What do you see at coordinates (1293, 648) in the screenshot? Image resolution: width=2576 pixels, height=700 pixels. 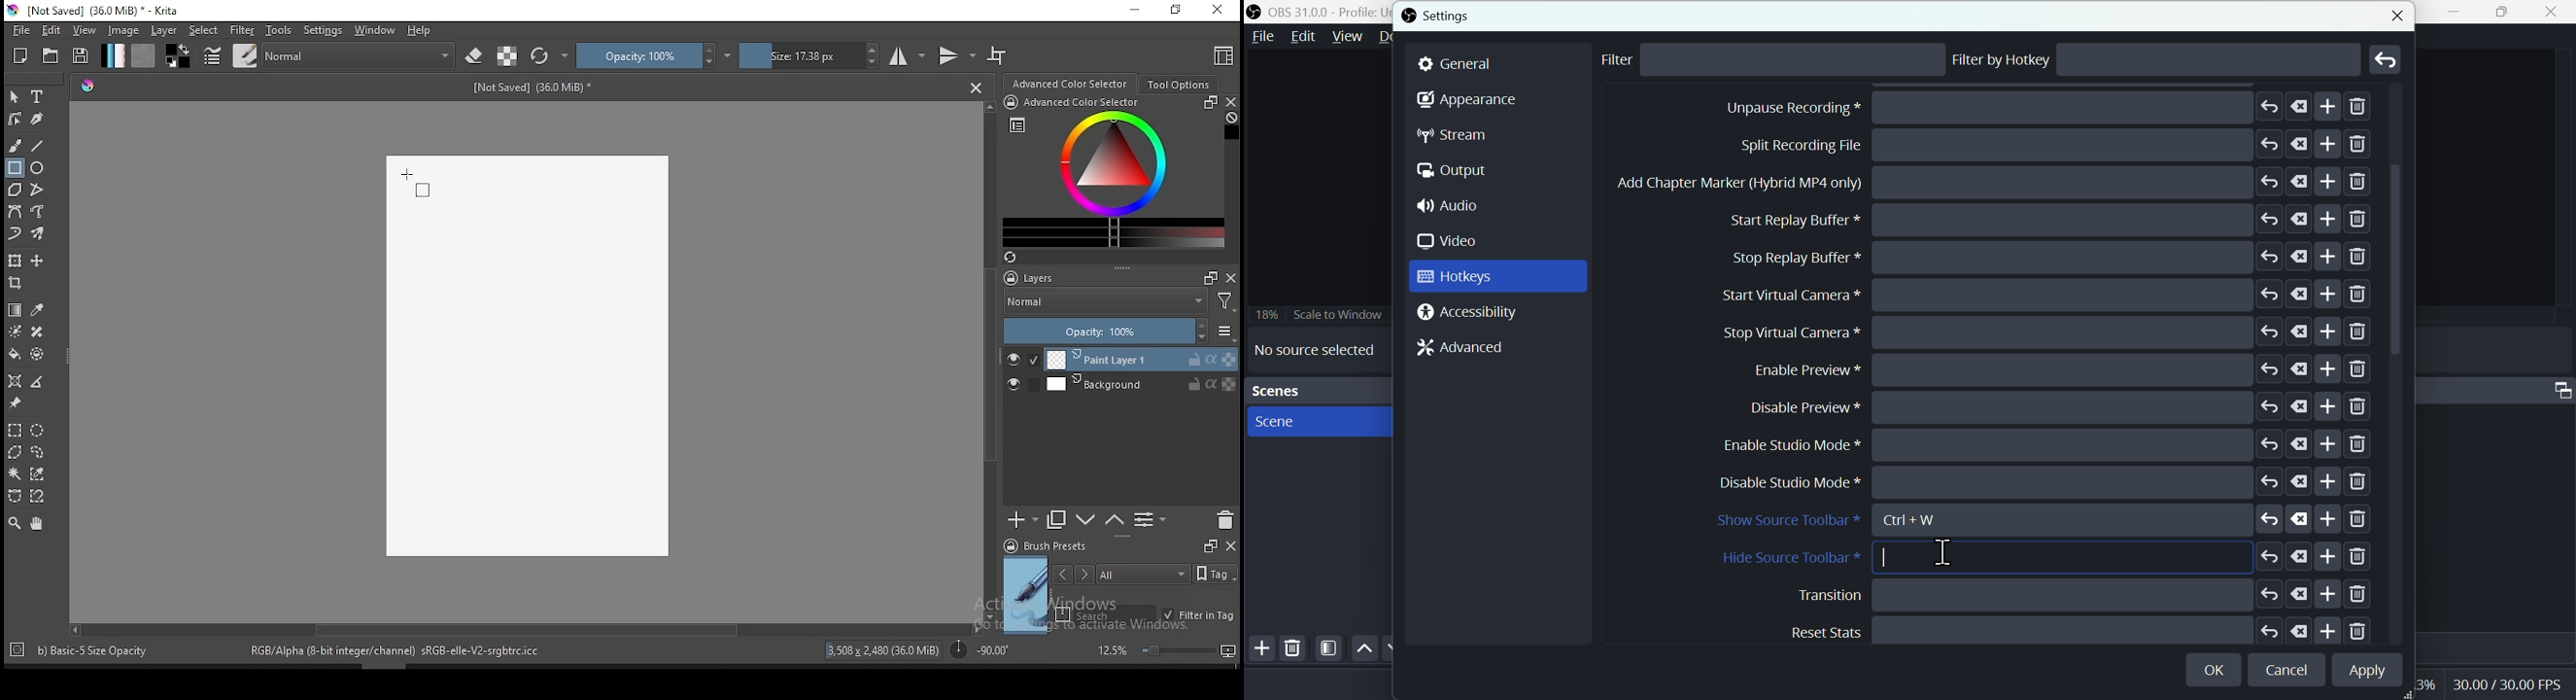 I see `Delete` at bounding box center [1293, 648].